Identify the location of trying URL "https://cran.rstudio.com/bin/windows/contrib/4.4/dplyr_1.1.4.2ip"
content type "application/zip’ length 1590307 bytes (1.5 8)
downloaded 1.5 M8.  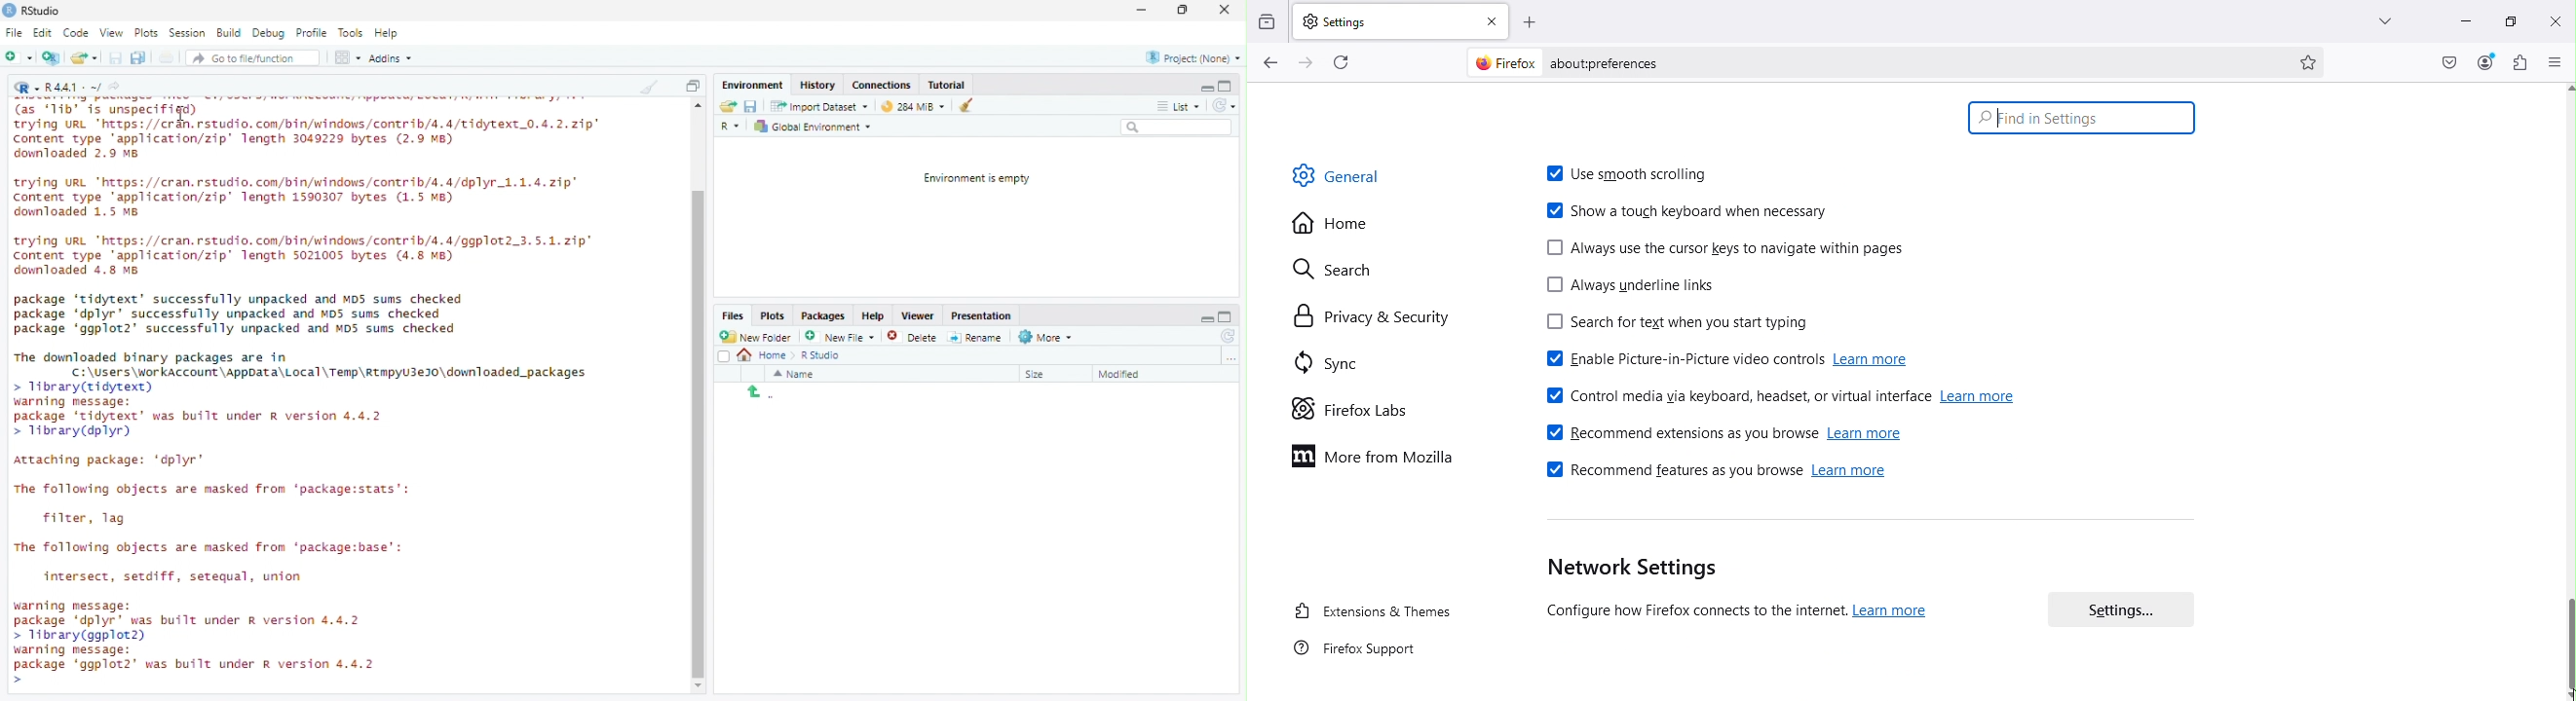
(297, 200).